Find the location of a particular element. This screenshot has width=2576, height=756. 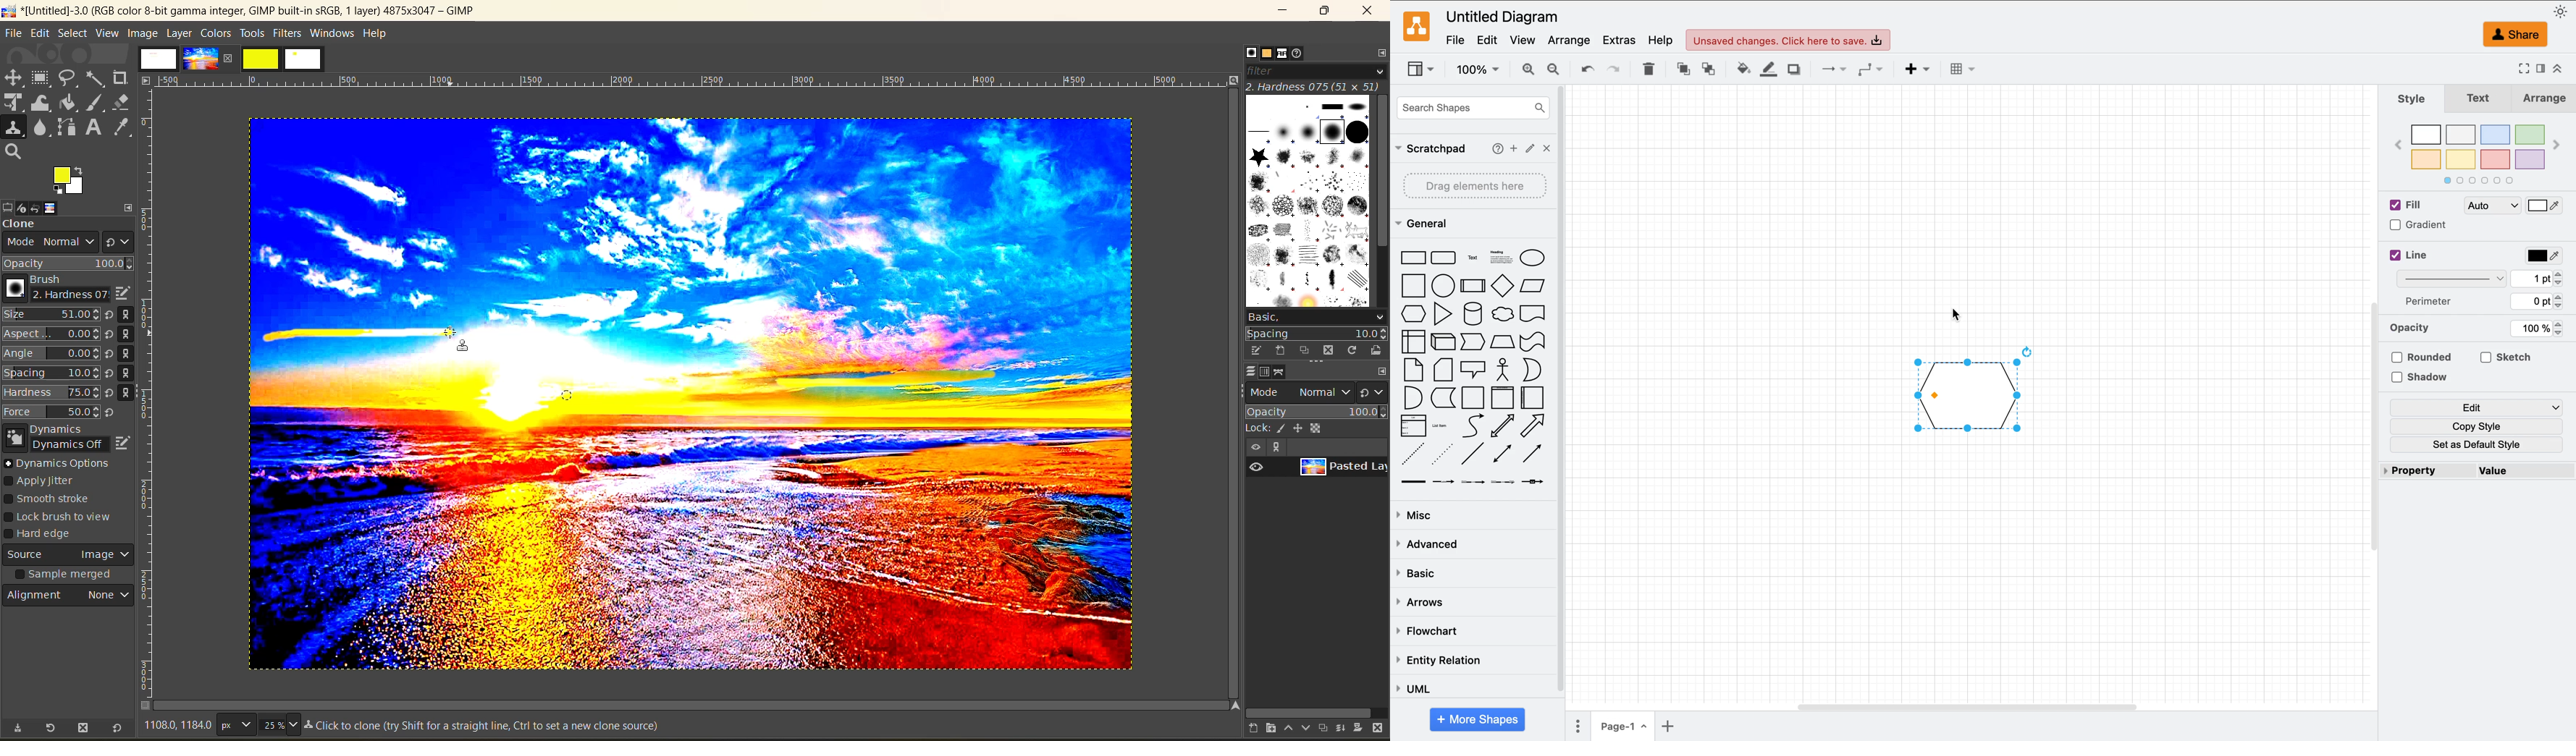

misc is located at coordinates (1416, 515).